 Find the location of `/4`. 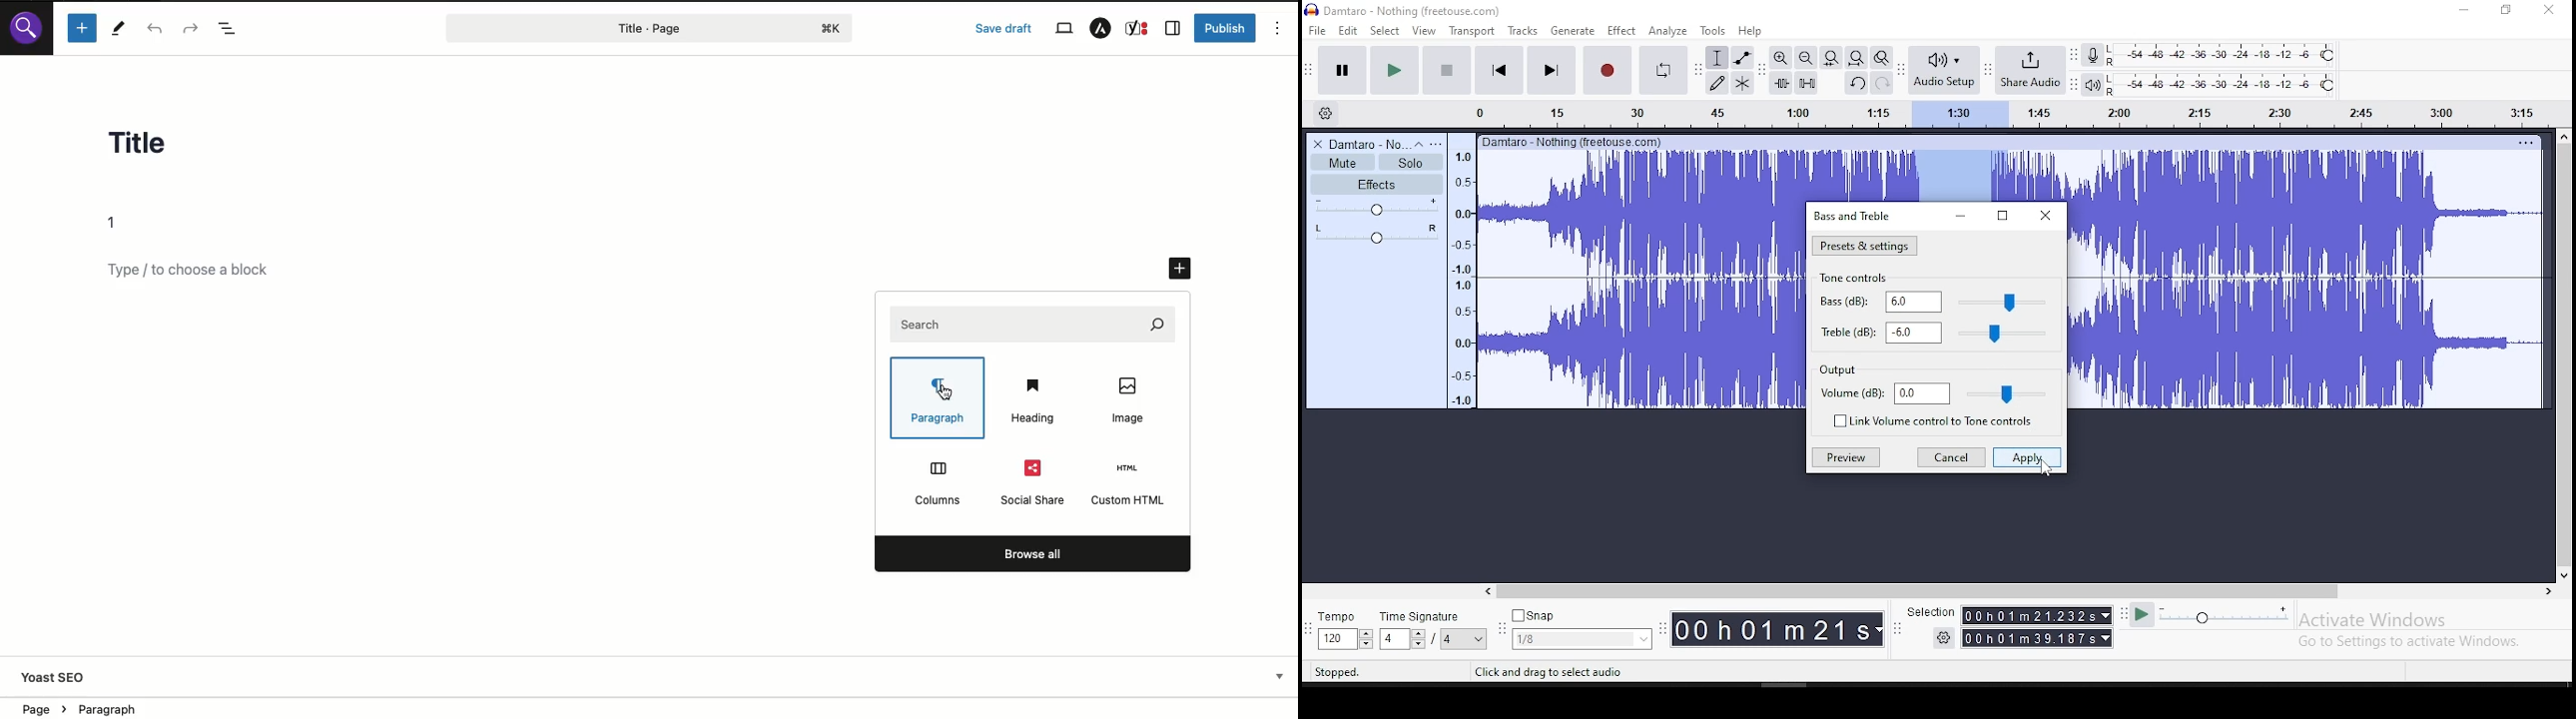

/4 is located at coordinates (1448, 638).